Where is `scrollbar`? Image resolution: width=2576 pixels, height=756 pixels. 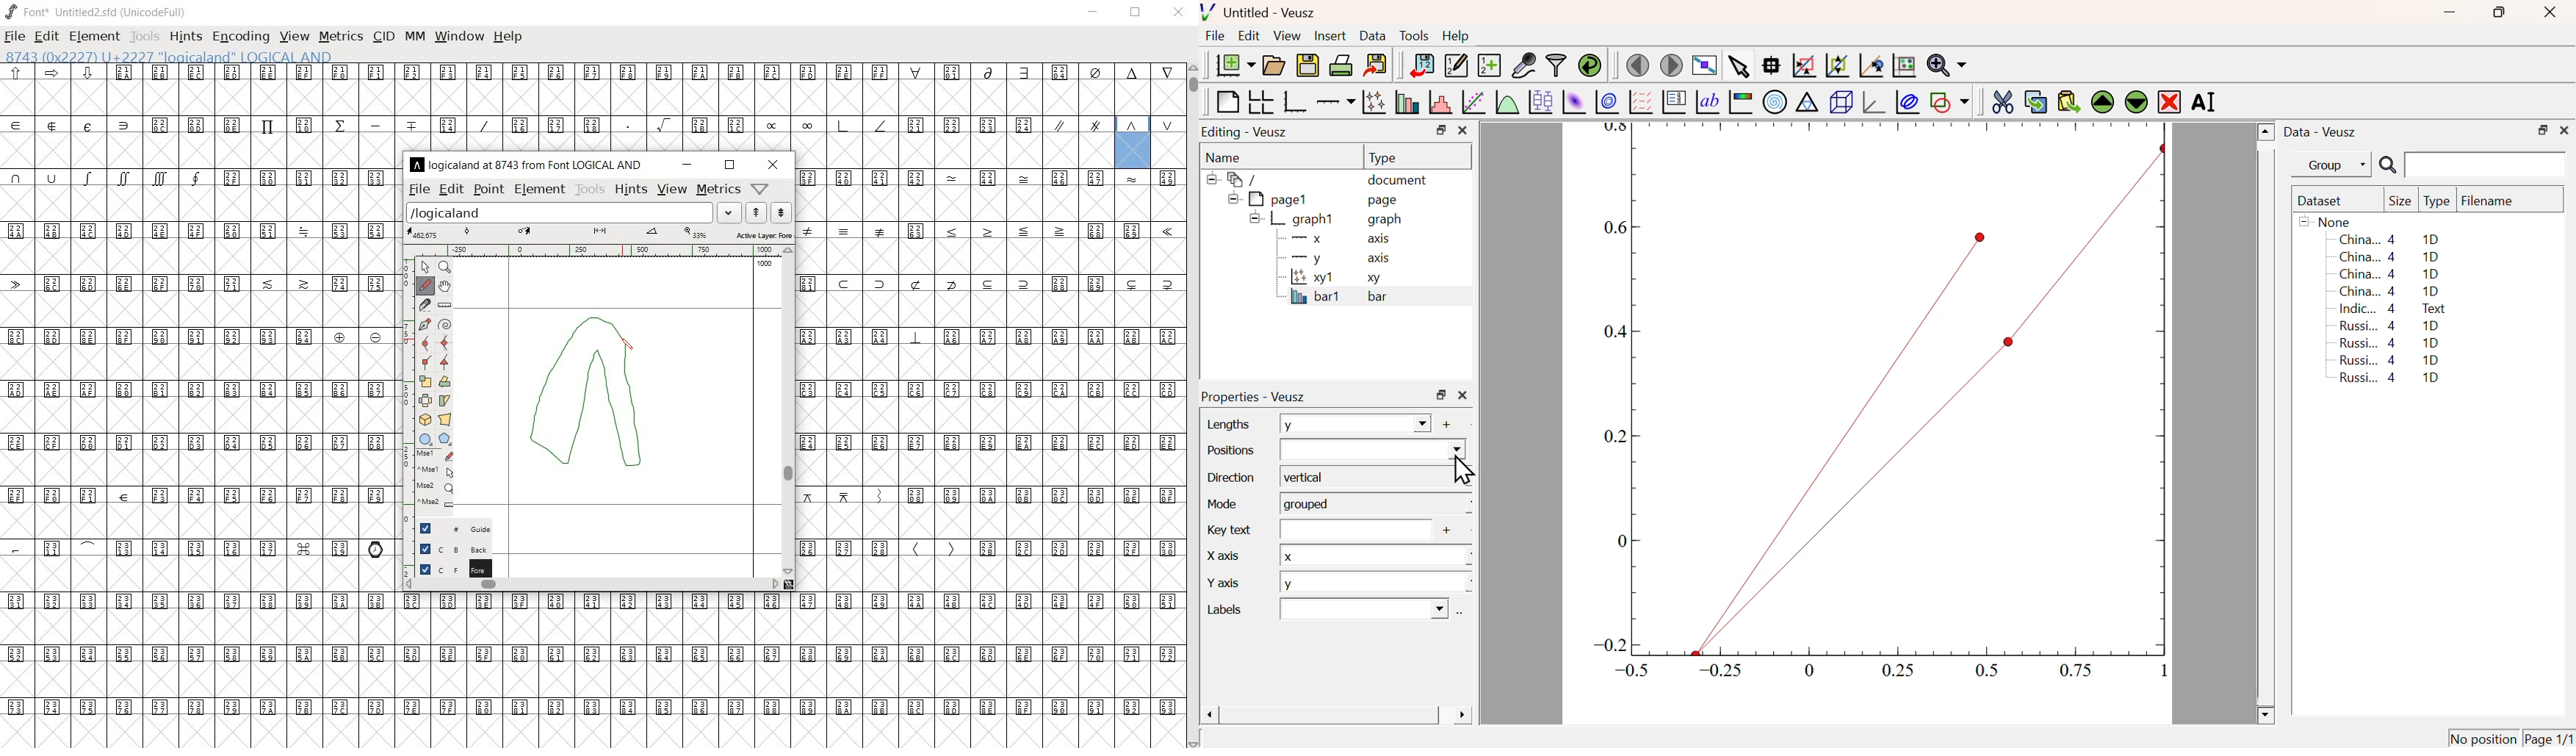 scrollbar is located at coordinates (1191, 406).